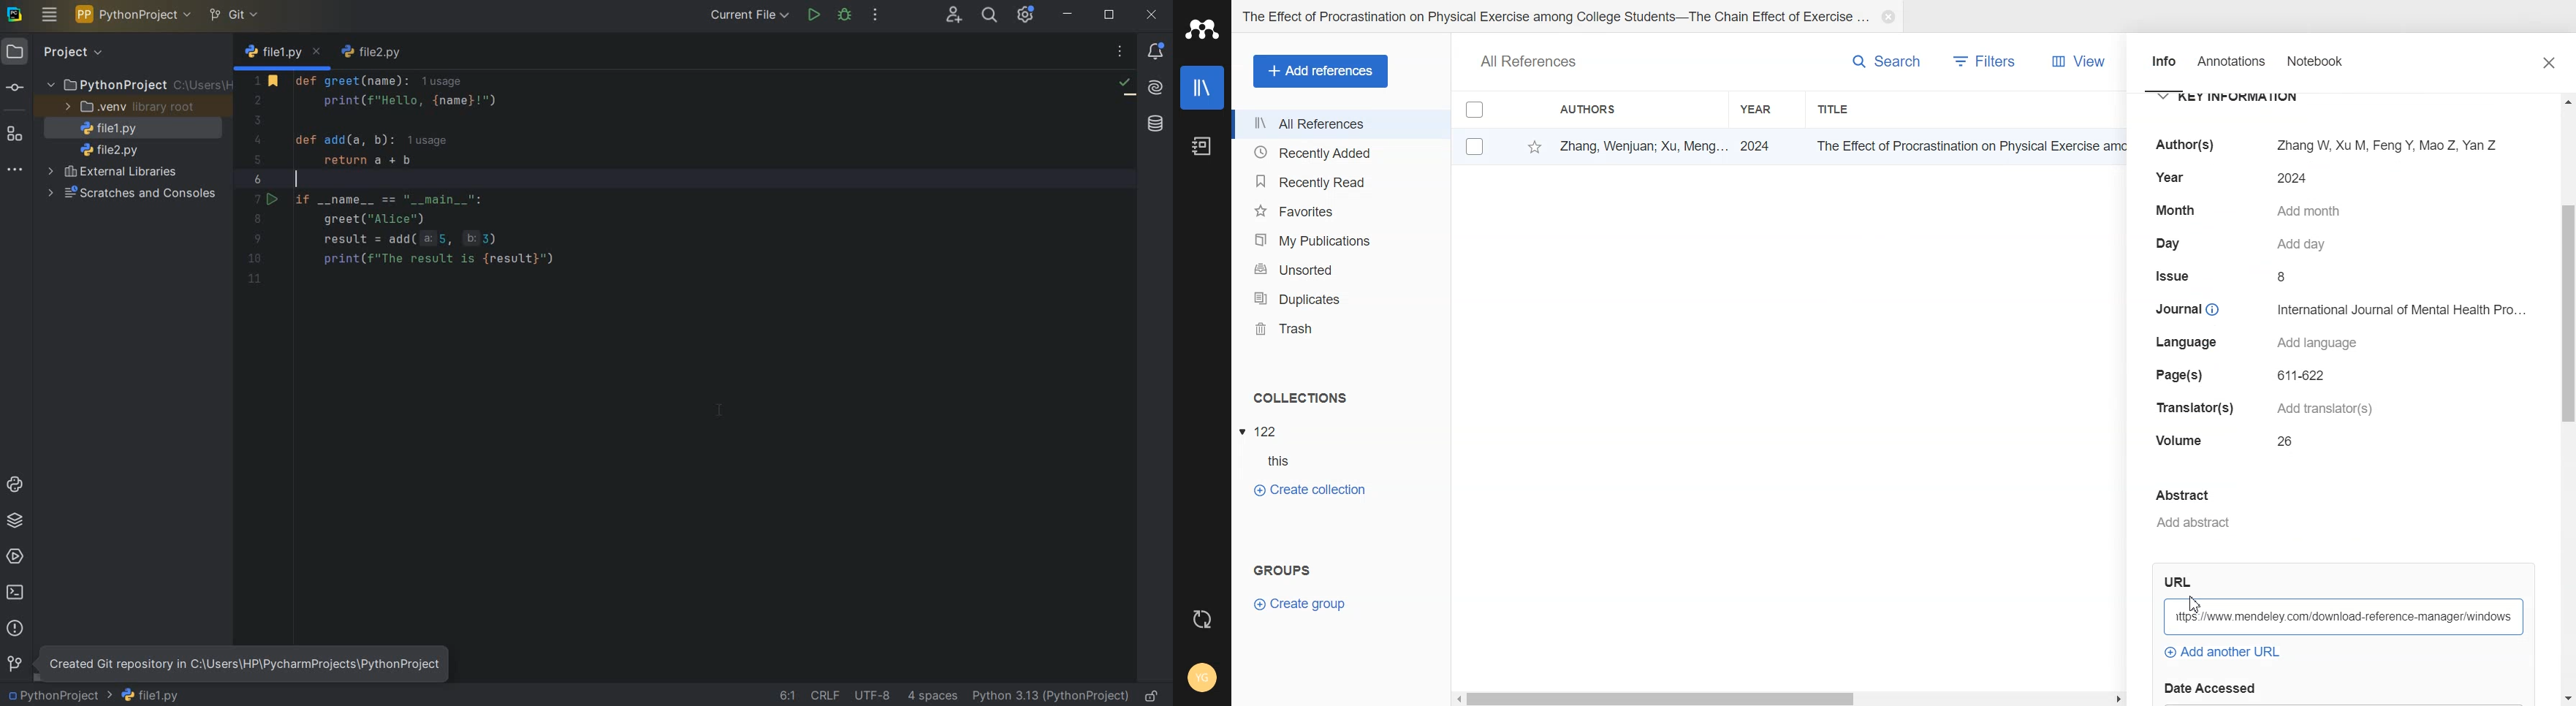 This screenshot has width=2576, height=728. I want to click on Year, so click(1767, 108).